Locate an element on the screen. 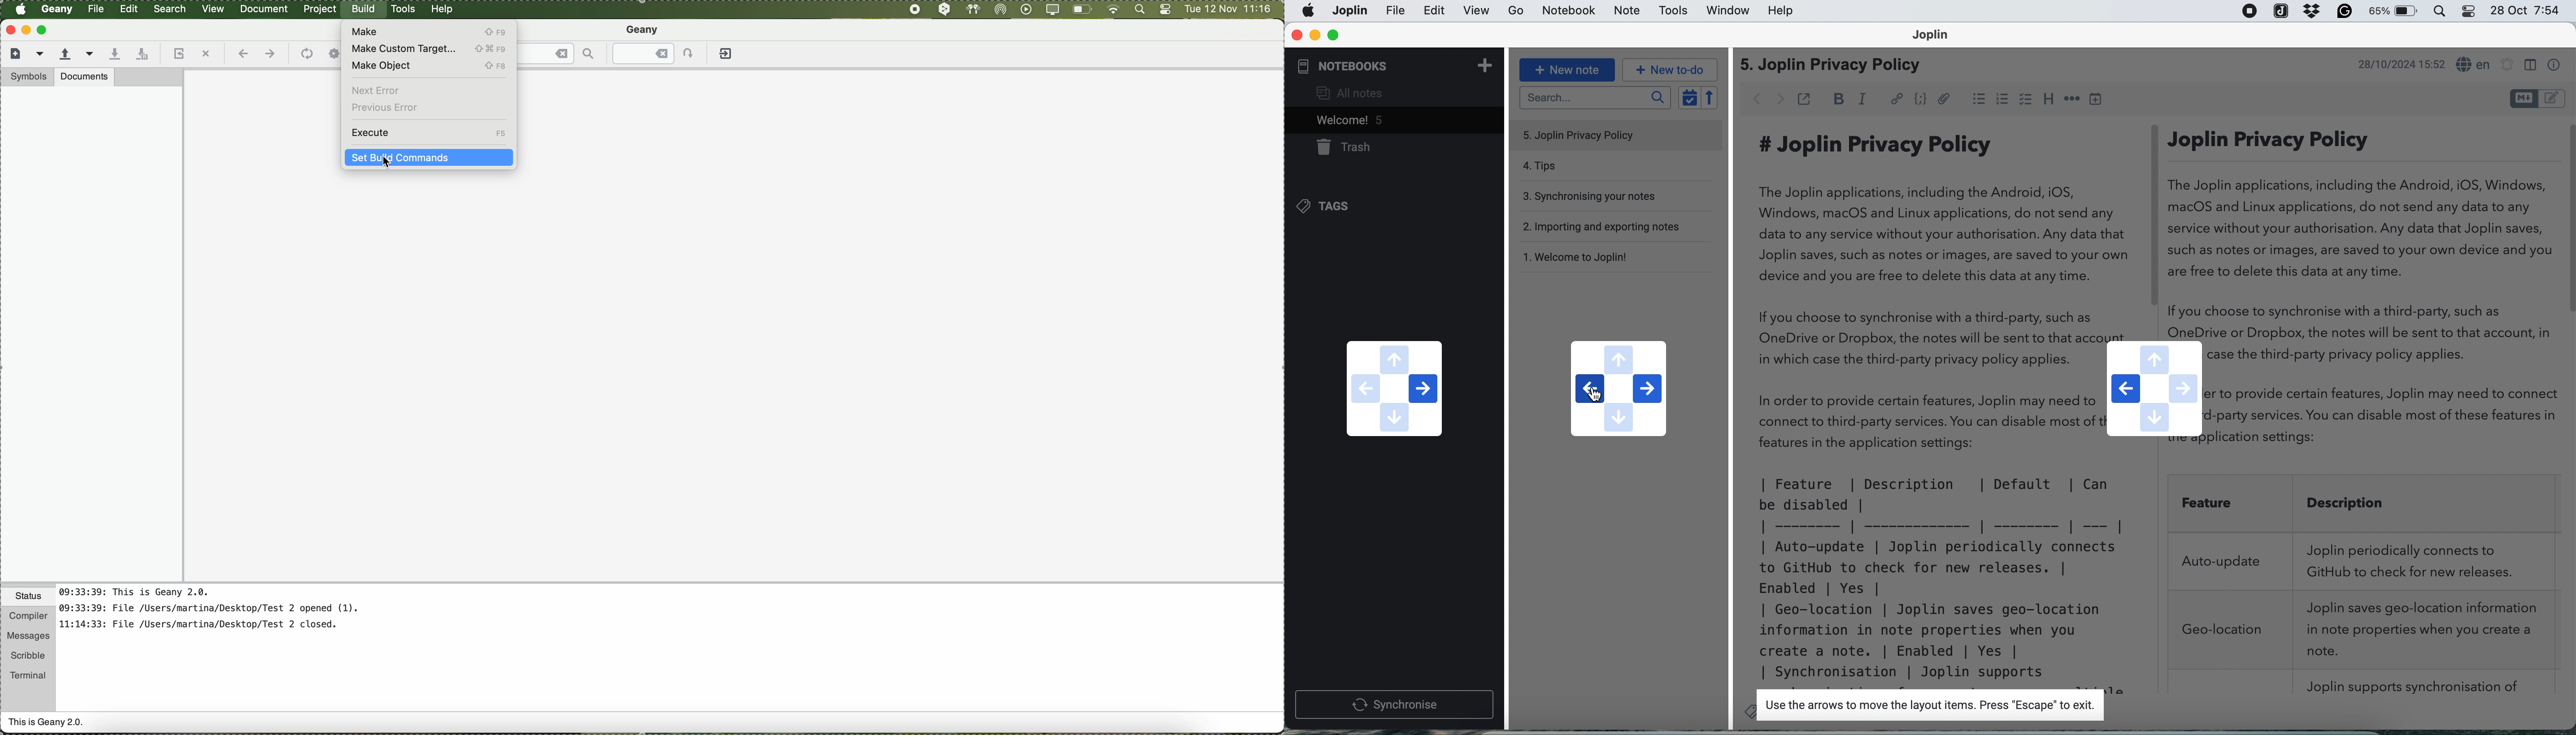  joplin is located at coordinates (1397, 11).